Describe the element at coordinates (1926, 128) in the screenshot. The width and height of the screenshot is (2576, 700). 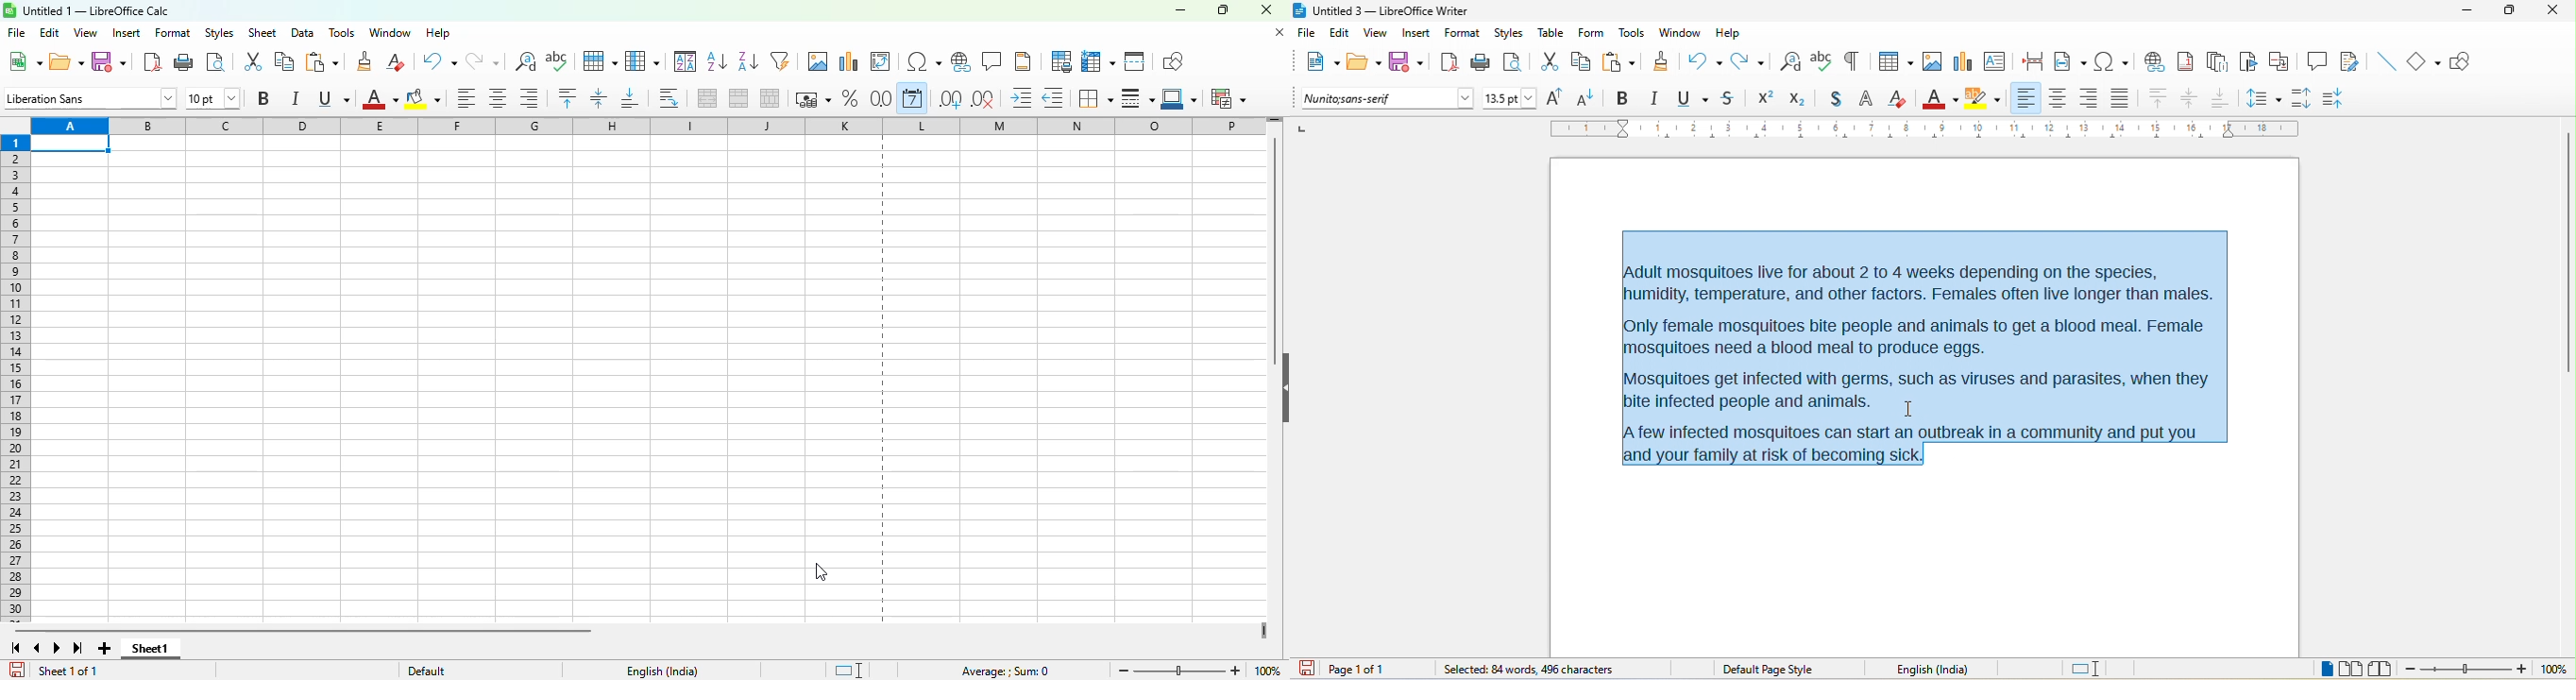
I see `ruler` at that location.